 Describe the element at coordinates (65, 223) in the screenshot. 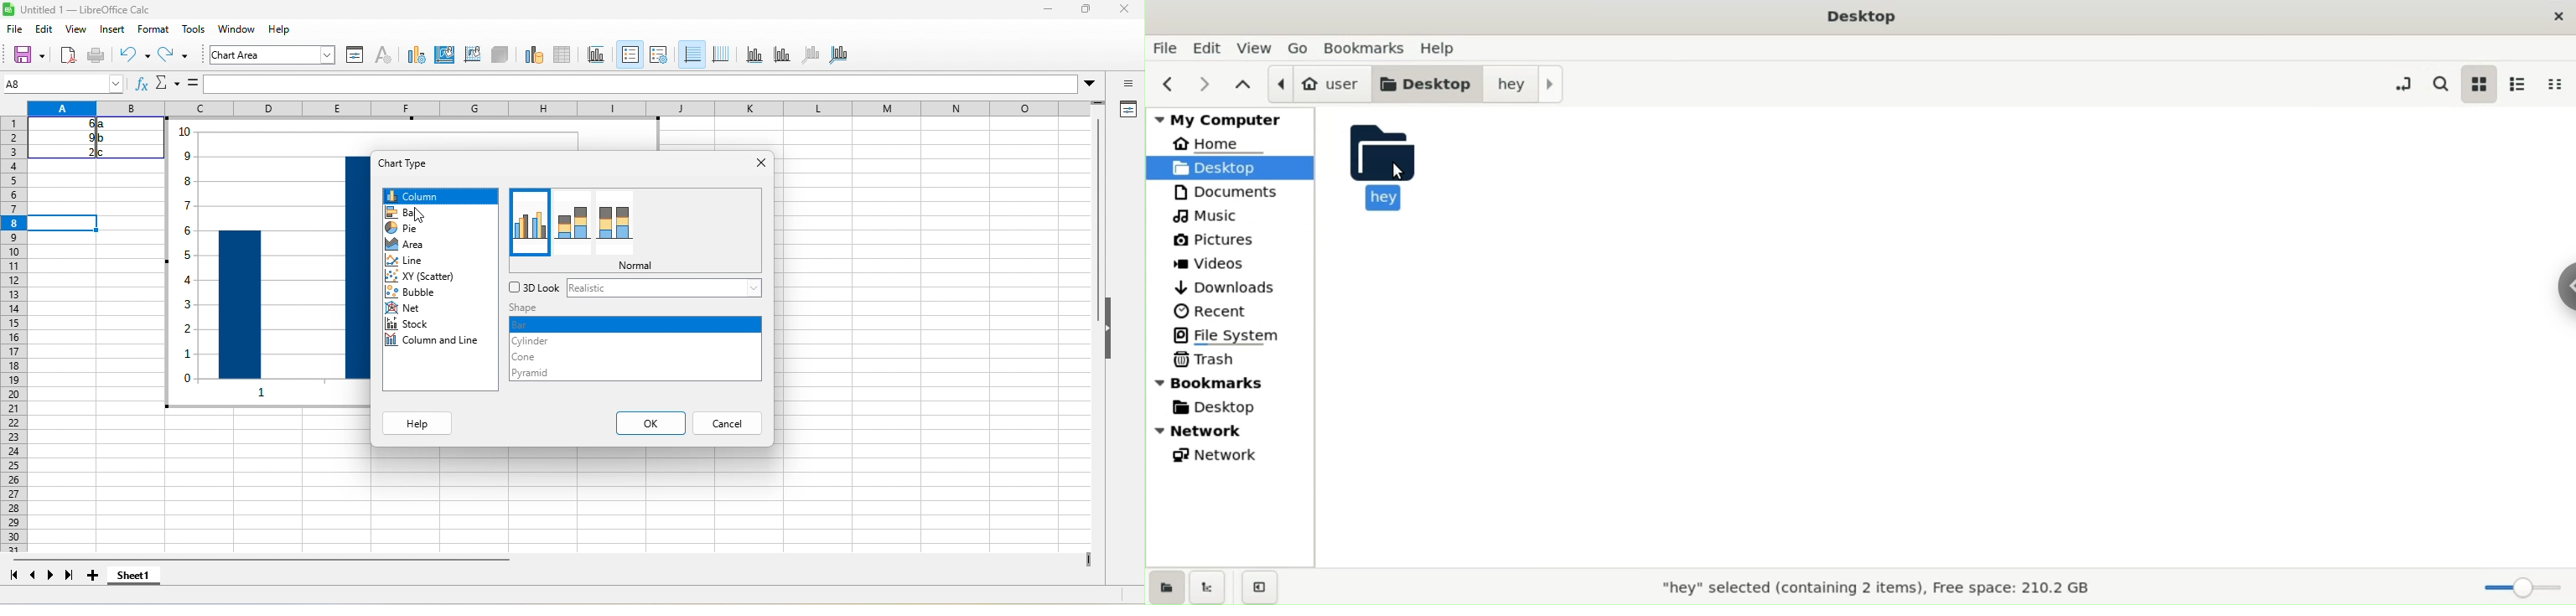

I see `cell selected` at that location.